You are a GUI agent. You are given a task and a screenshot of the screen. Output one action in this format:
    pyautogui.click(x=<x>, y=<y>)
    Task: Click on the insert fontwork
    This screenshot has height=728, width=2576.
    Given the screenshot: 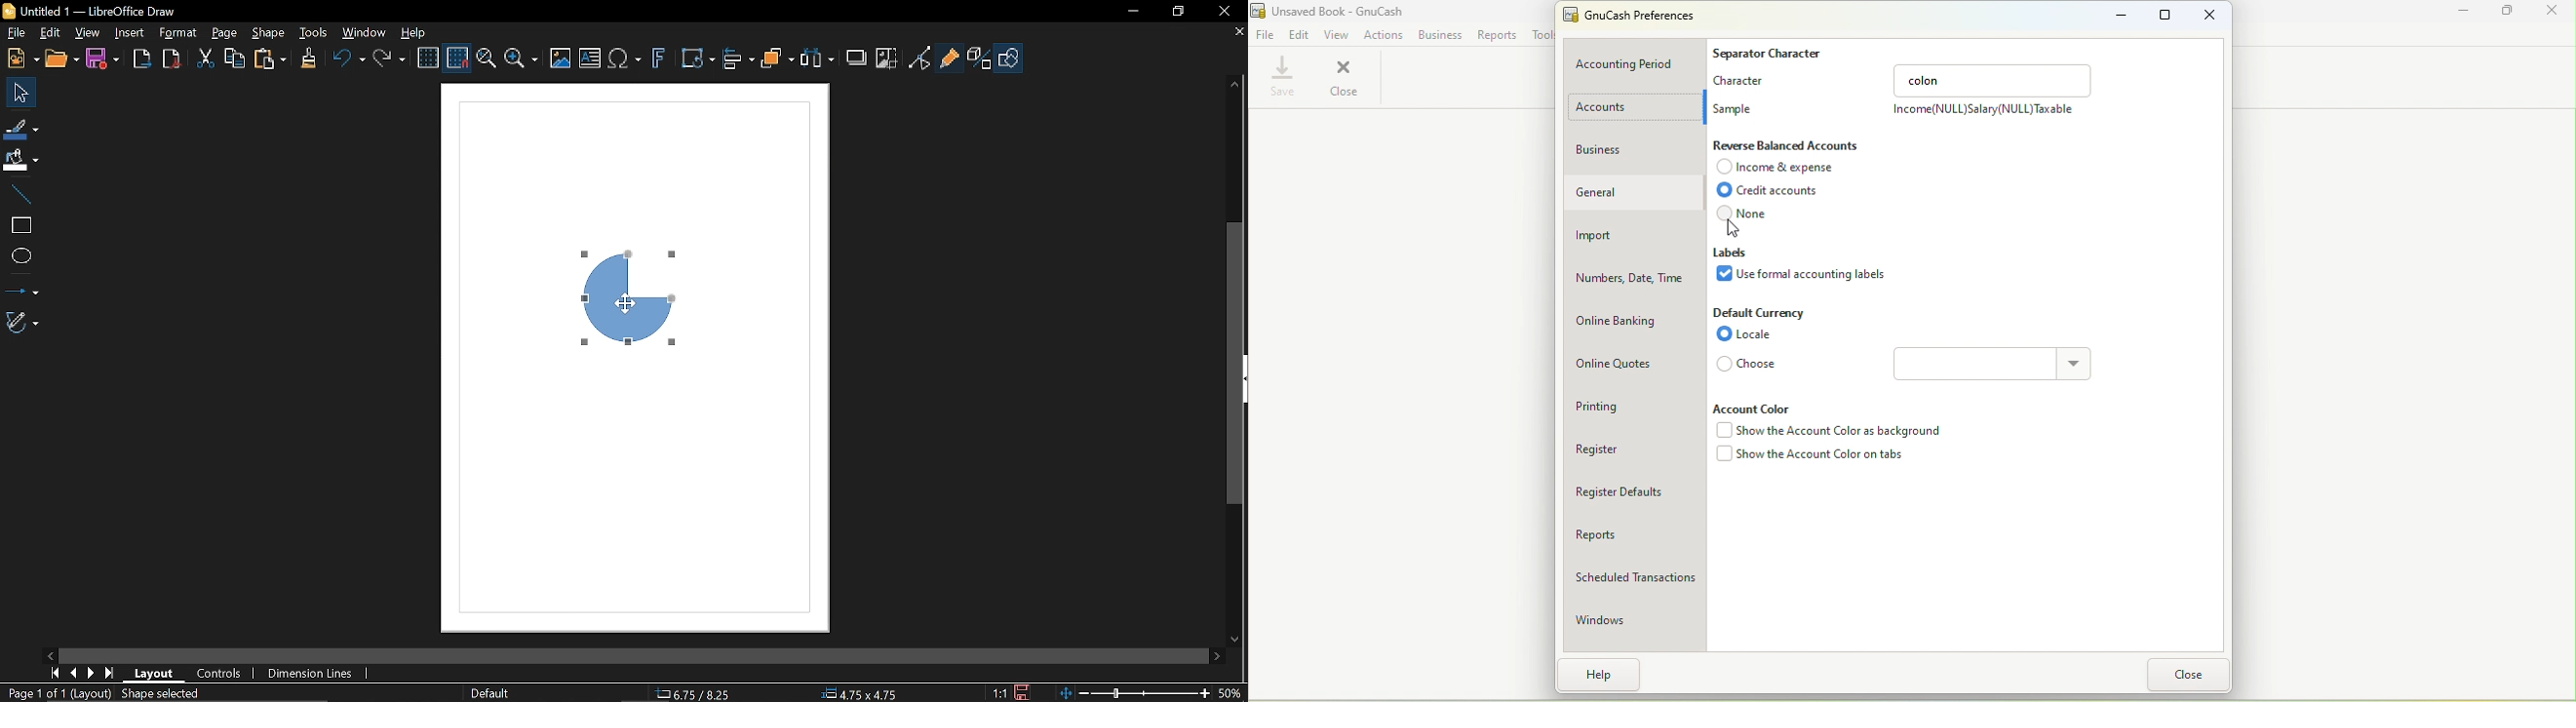 What is the action you would take?
    pyautogui.click(x=660, y=59)
    